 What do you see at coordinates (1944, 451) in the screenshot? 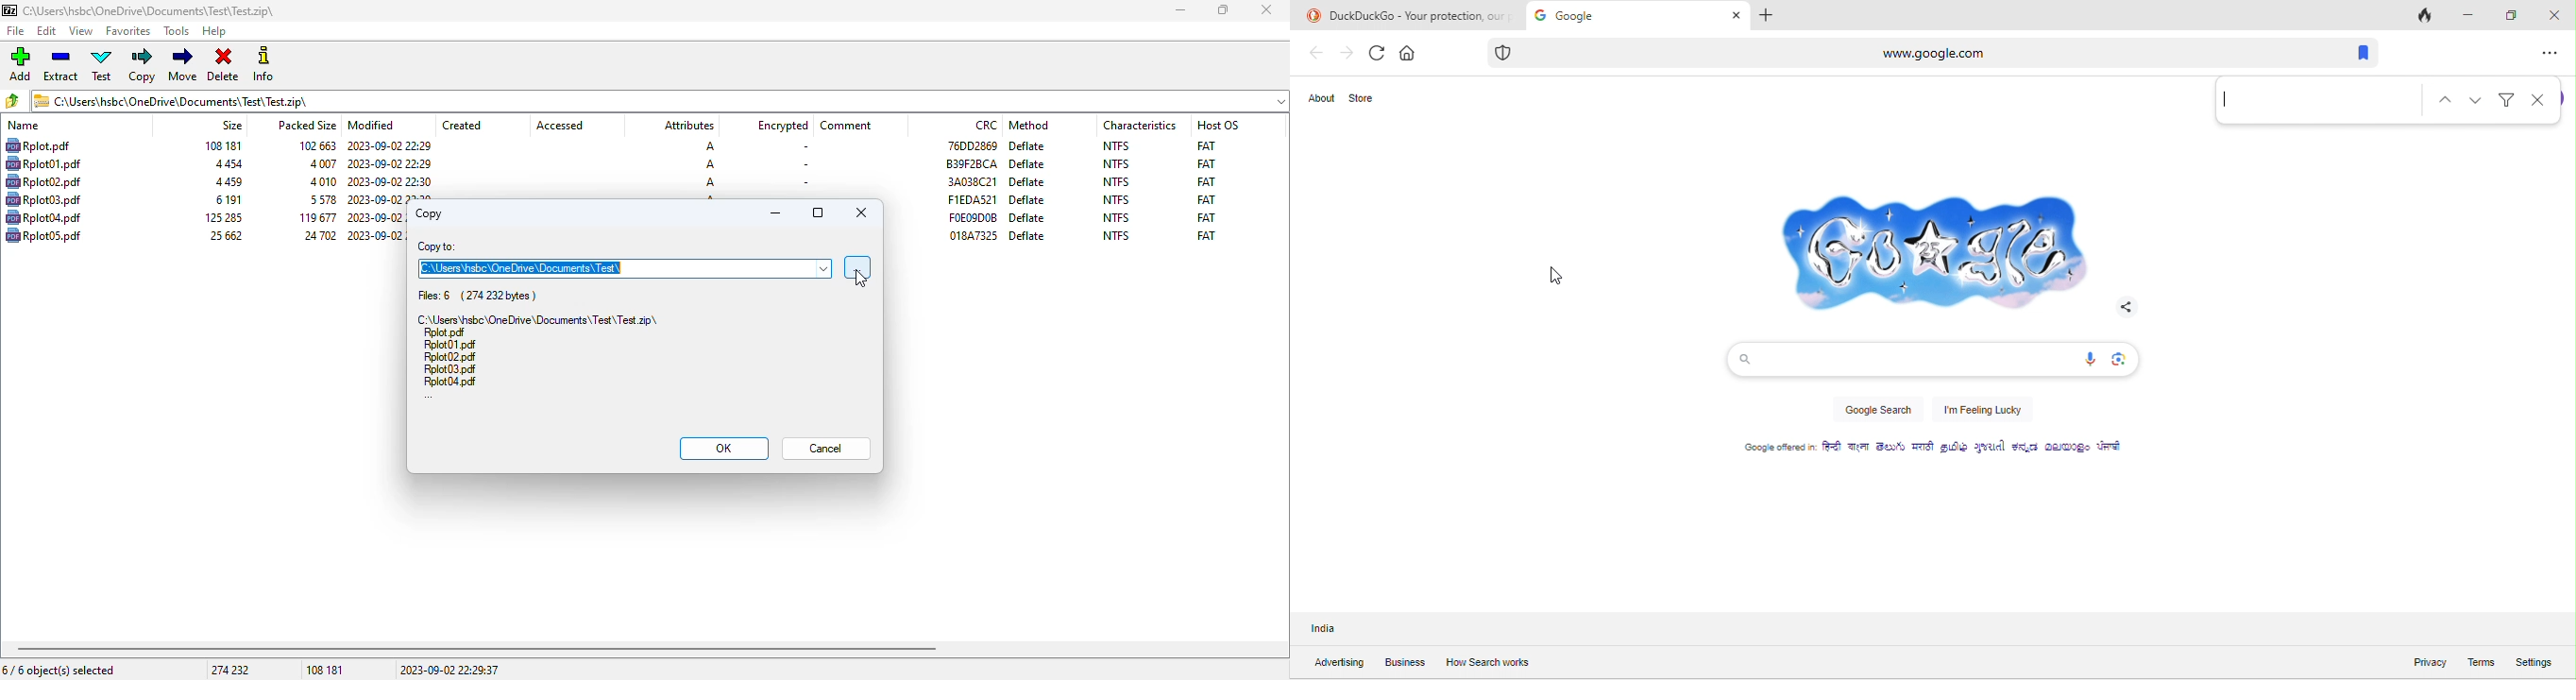
I see `google offered in different type of language` at bounding box center [1944, 451].